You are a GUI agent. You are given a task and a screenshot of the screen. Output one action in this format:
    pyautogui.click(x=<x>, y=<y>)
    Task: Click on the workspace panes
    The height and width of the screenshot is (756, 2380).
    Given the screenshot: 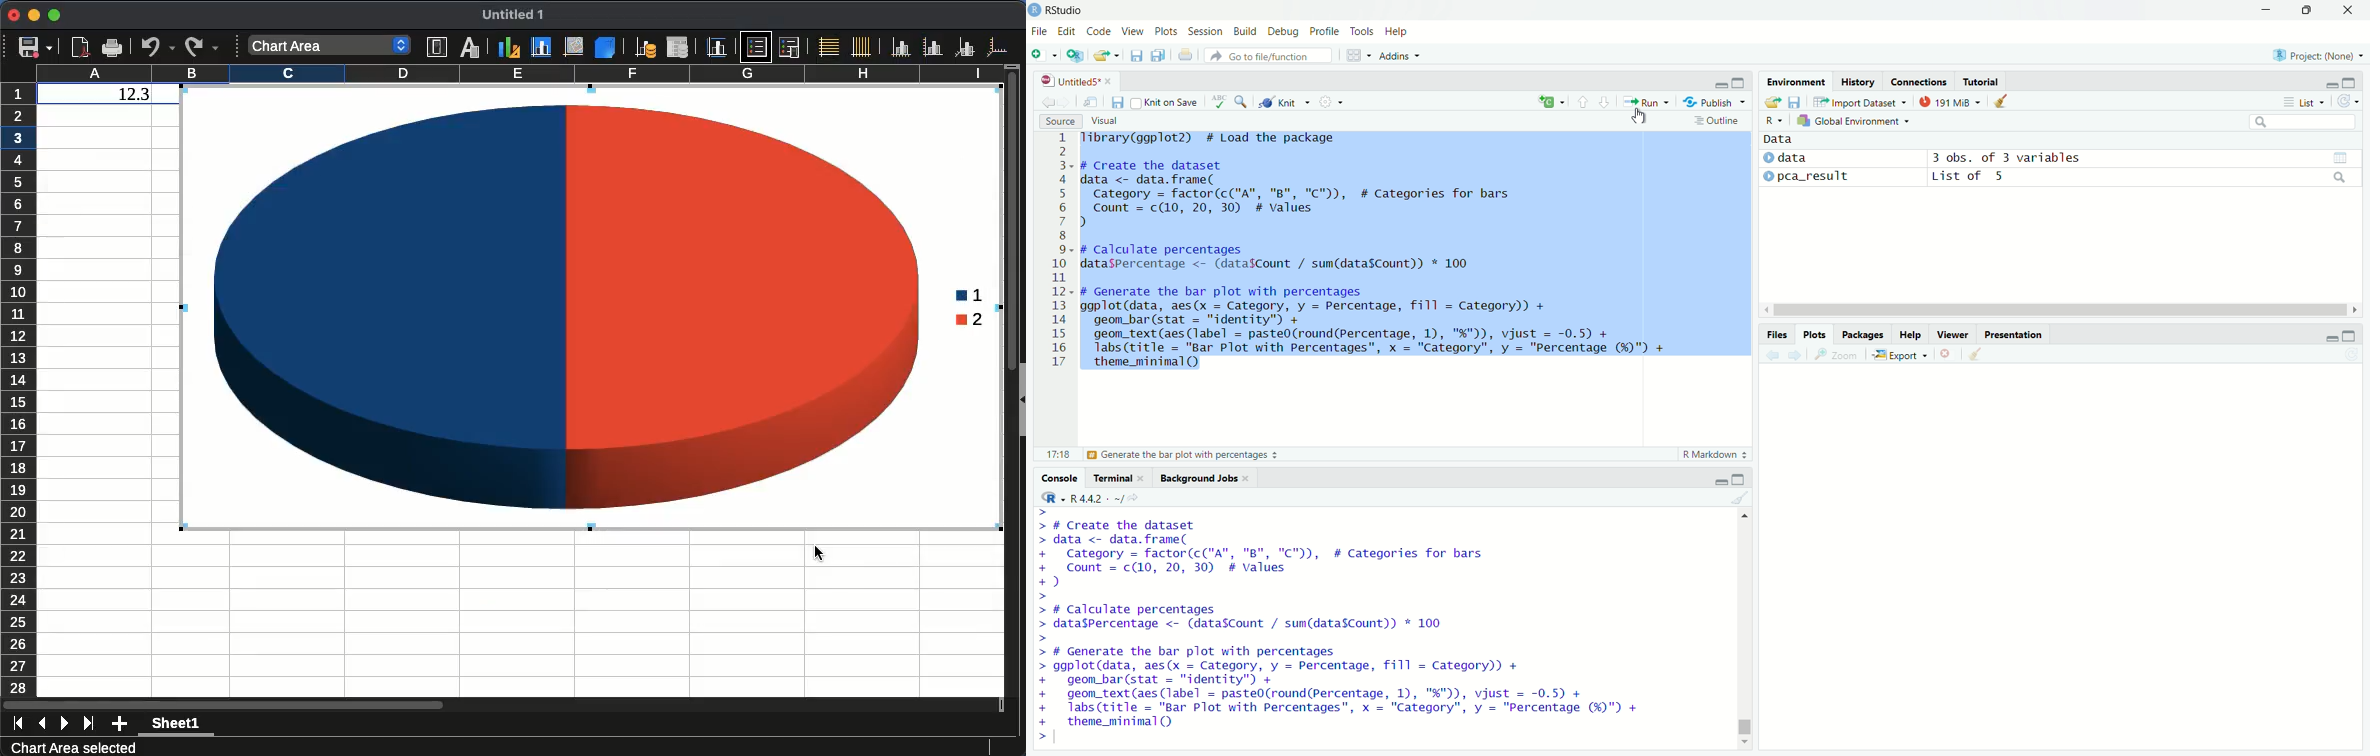 What is the action you would take?
    pyautogui.click(x=1356, y=55)
    